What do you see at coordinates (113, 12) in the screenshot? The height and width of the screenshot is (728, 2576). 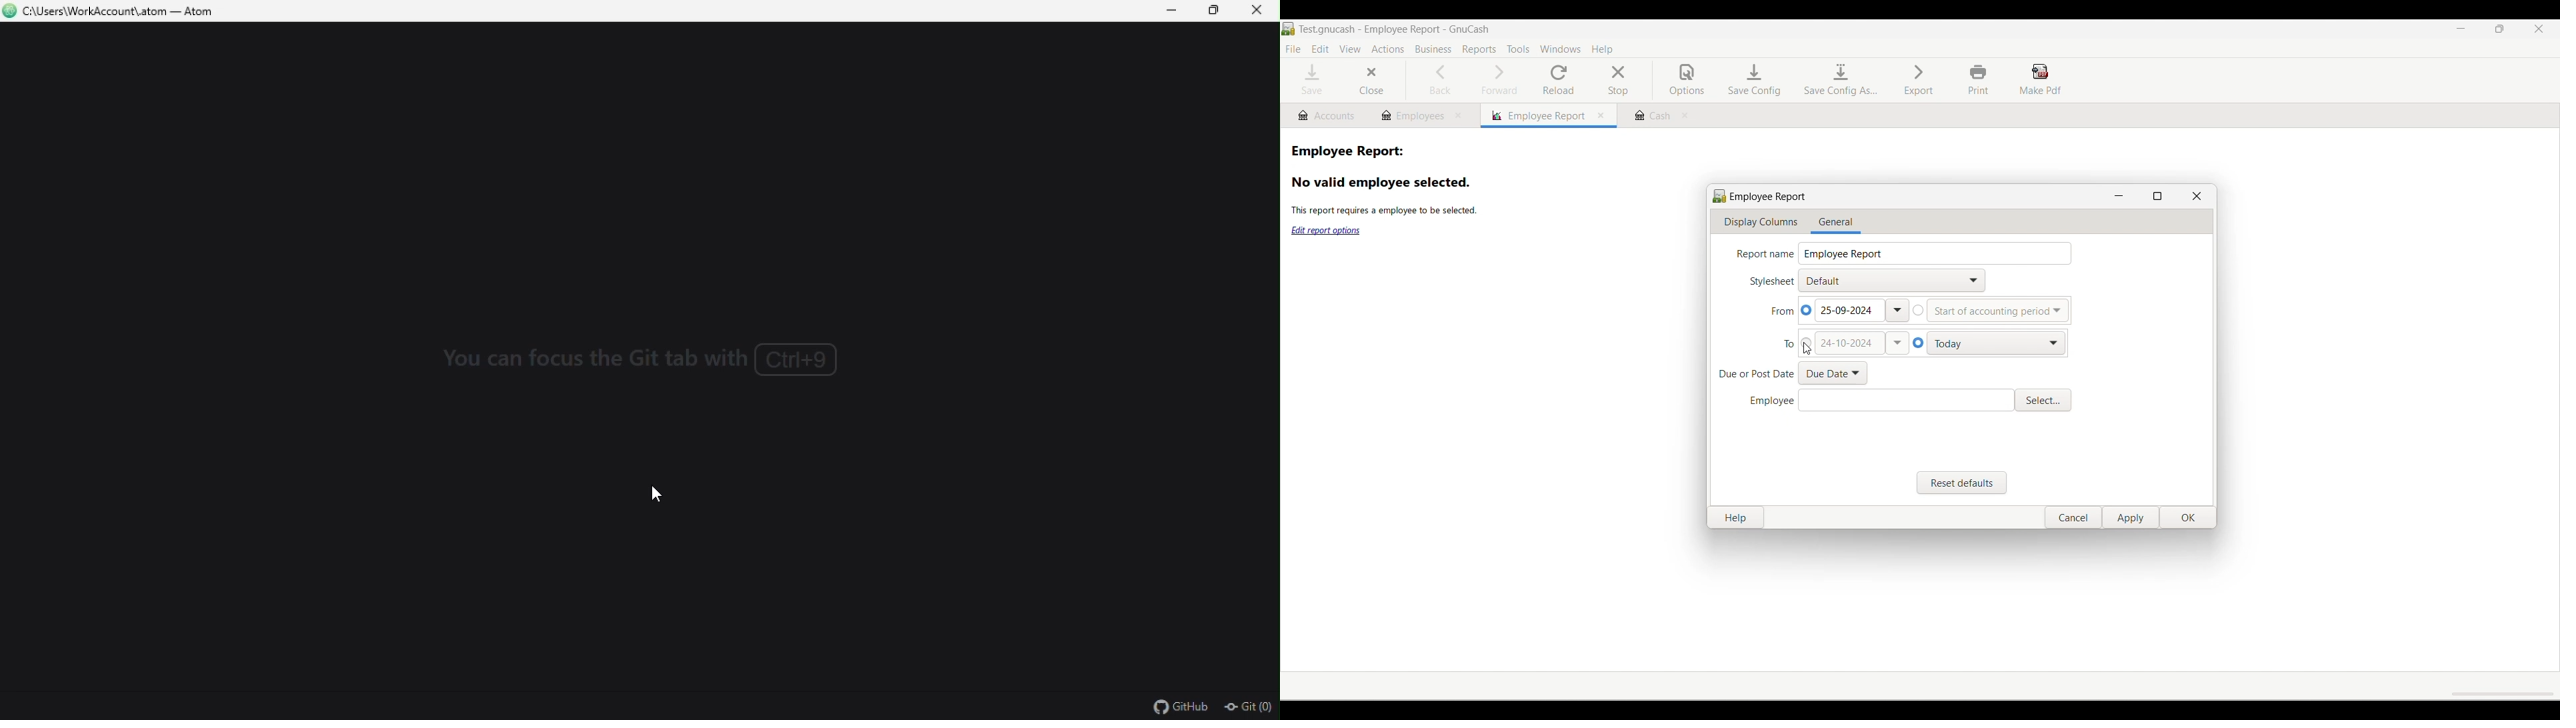 I see `File name and file path` at bounding box center [113, 12].